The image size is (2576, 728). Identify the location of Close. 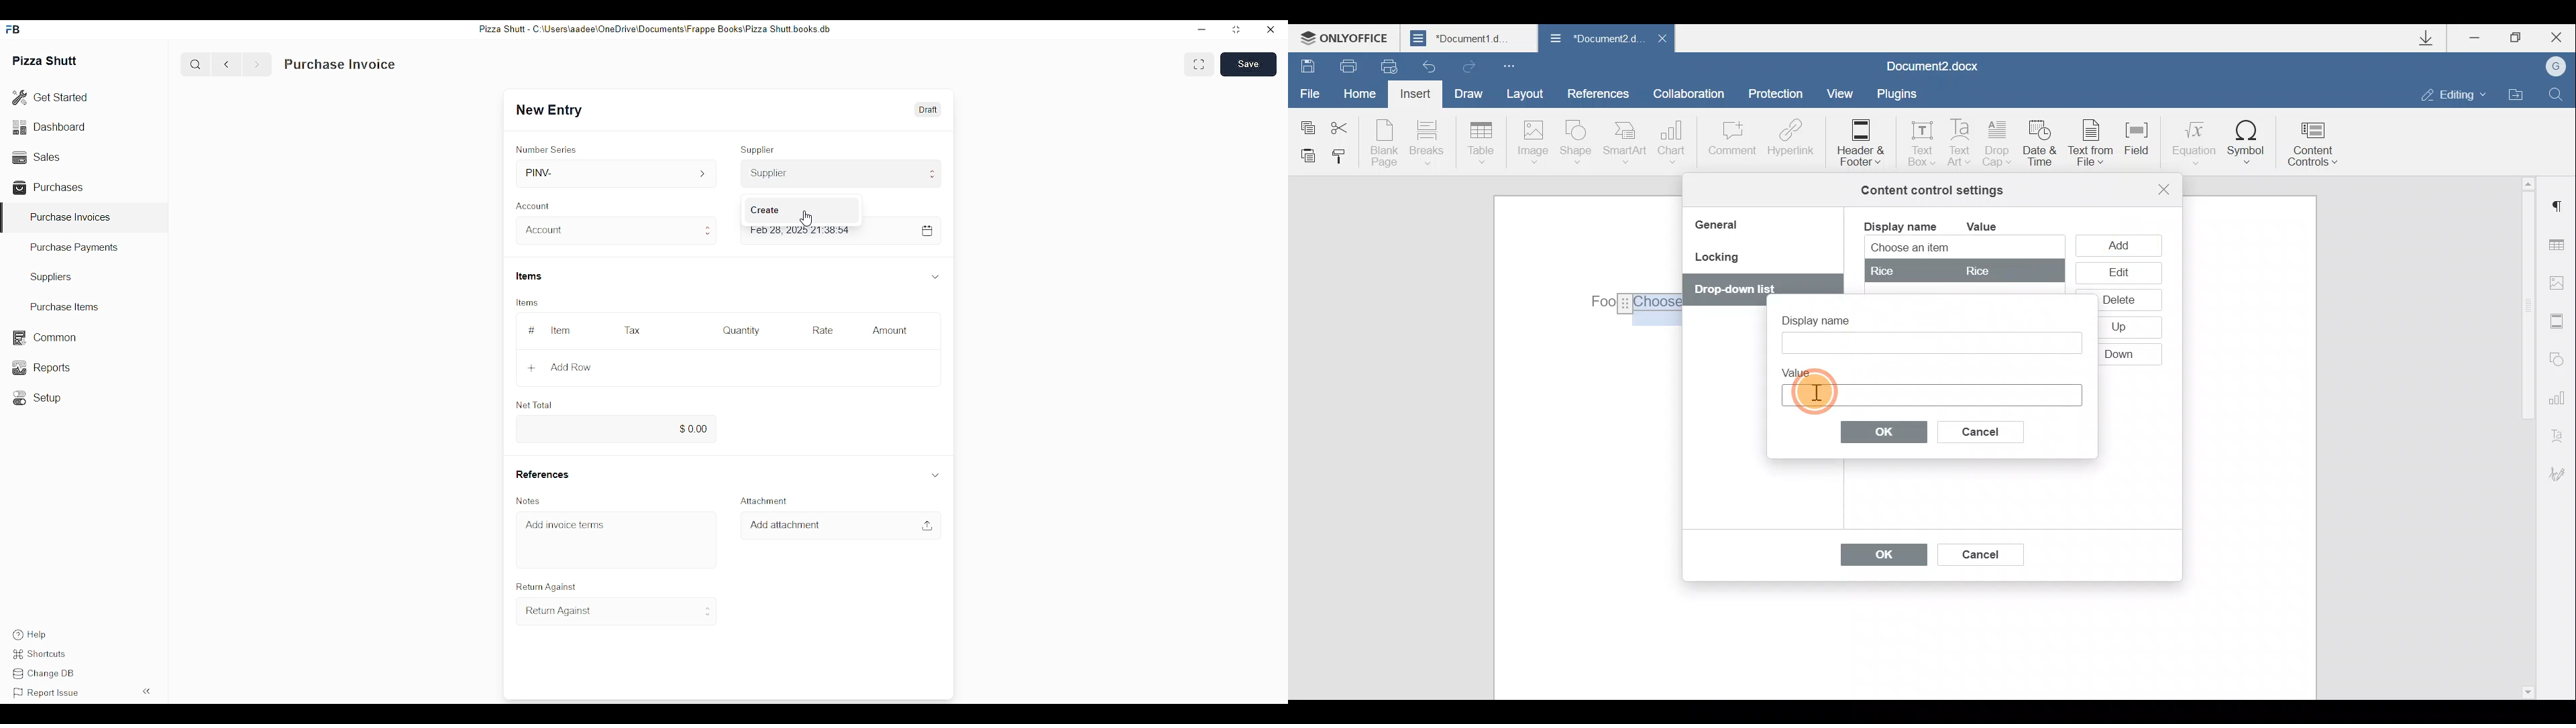
(1661, 42).